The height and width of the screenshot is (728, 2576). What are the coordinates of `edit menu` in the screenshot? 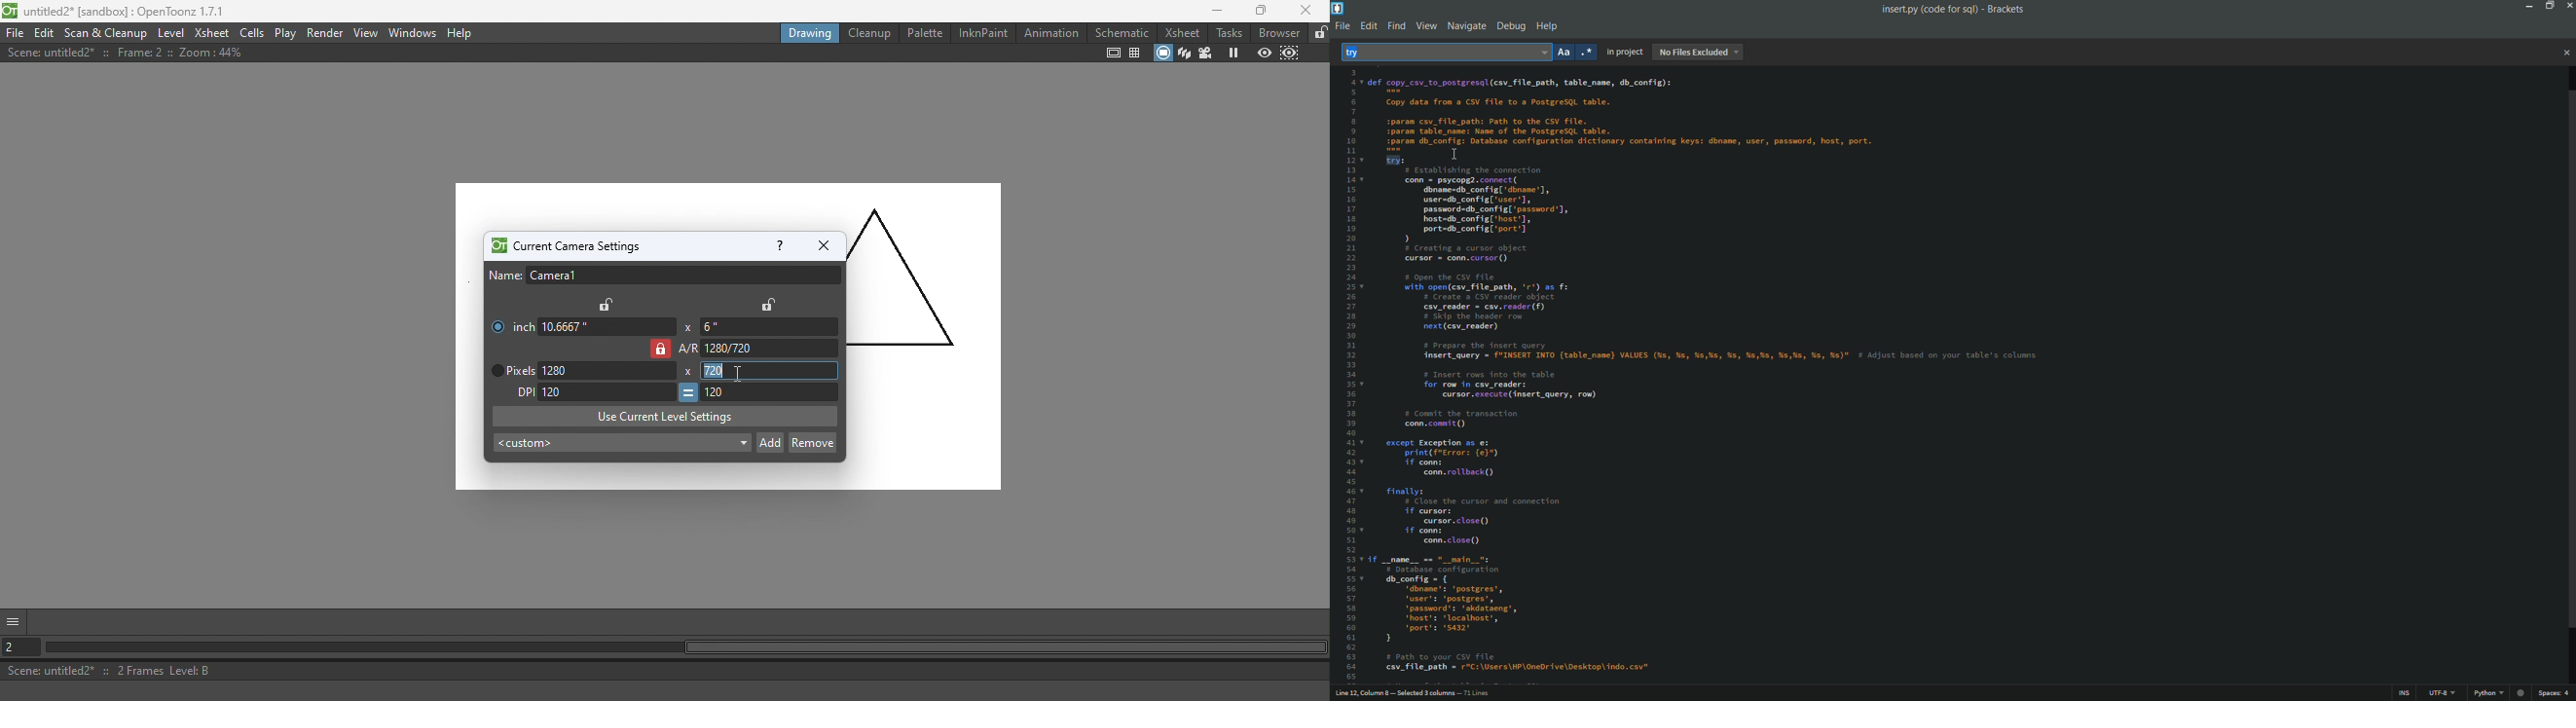 It's located at (1368, 26).